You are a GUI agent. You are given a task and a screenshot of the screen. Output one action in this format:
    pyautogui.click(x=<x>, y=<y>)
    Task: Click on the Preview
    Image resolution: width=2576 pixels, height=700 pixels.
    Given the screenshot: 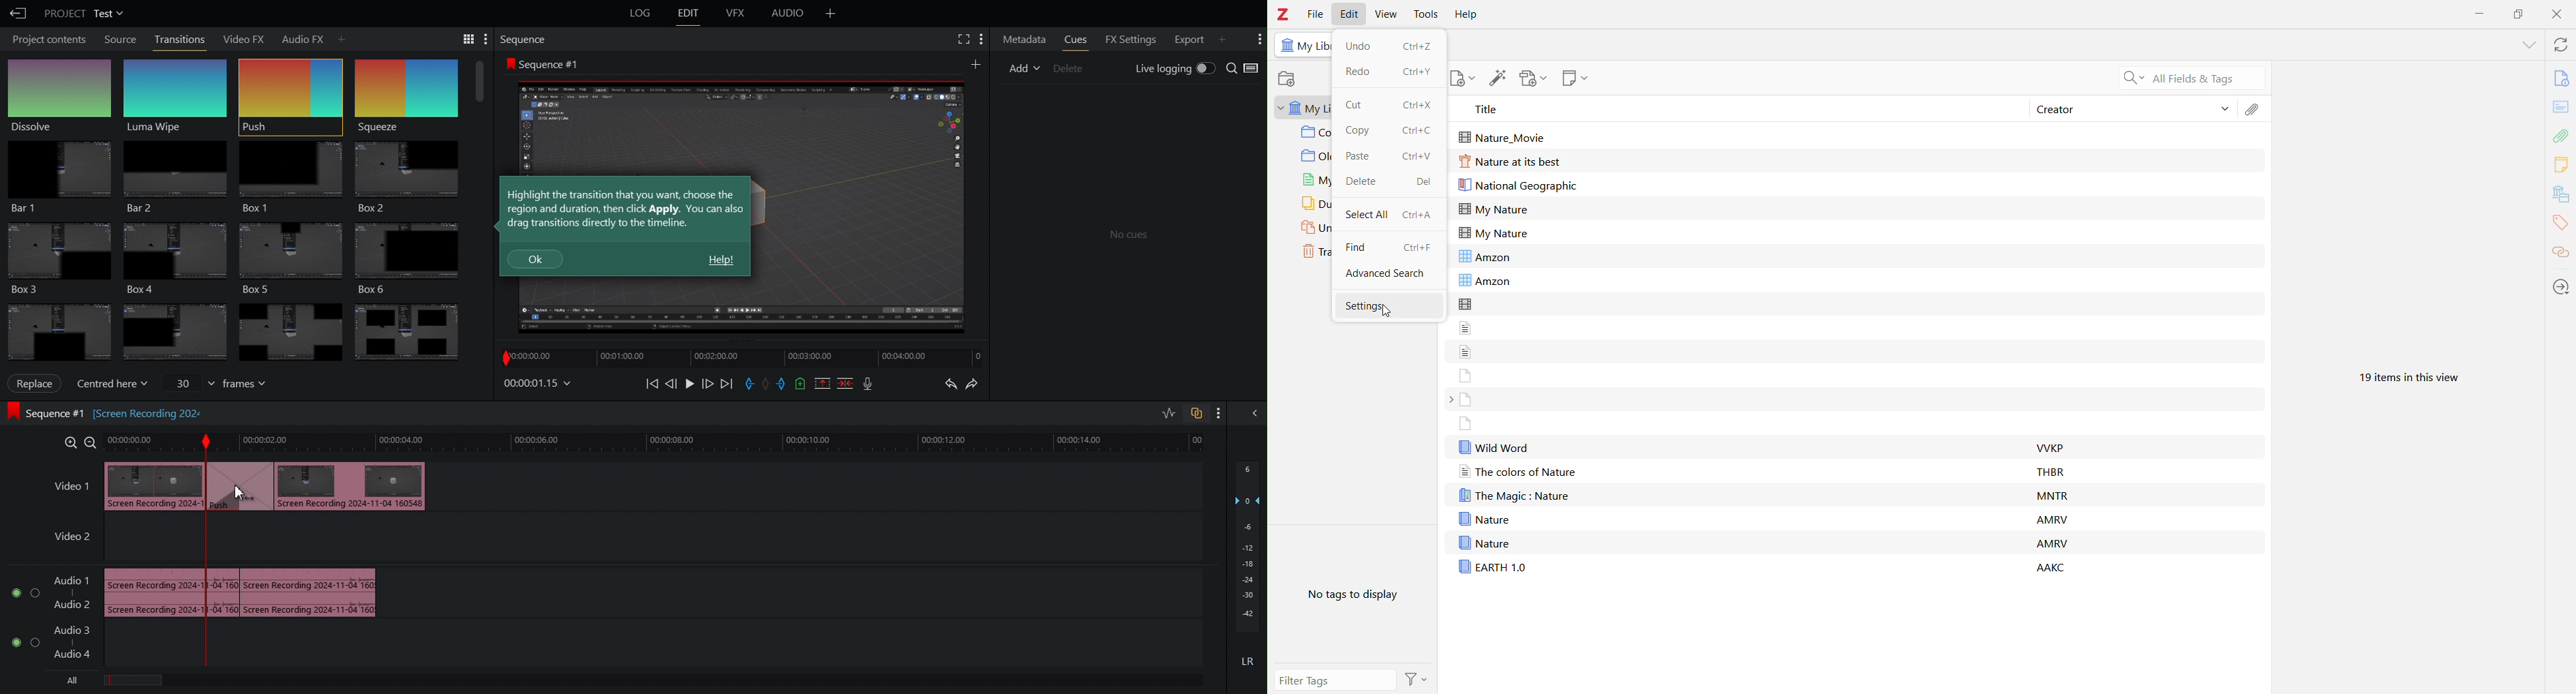 What is the action you would take?
    pyautogui.click(x=861, y=206)
    